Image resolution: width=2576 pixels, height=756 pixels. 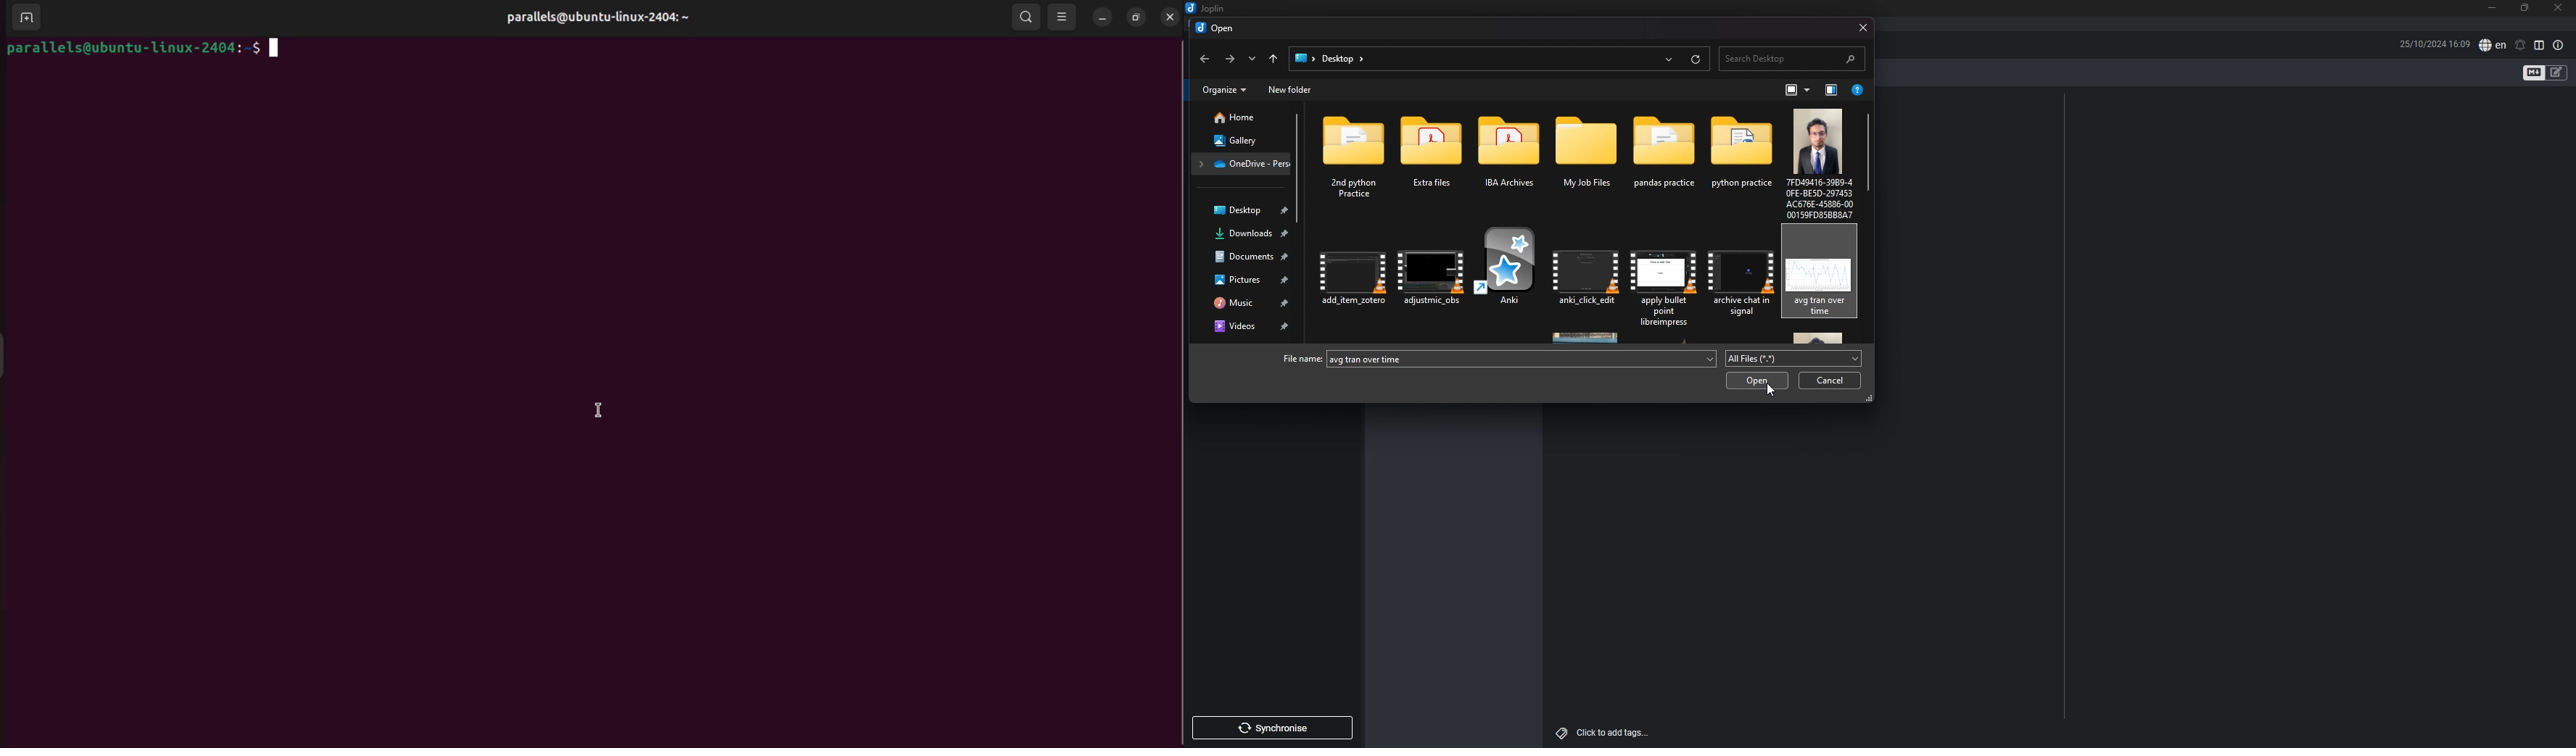 I want to click on documents, so click(x=1246, y=257).